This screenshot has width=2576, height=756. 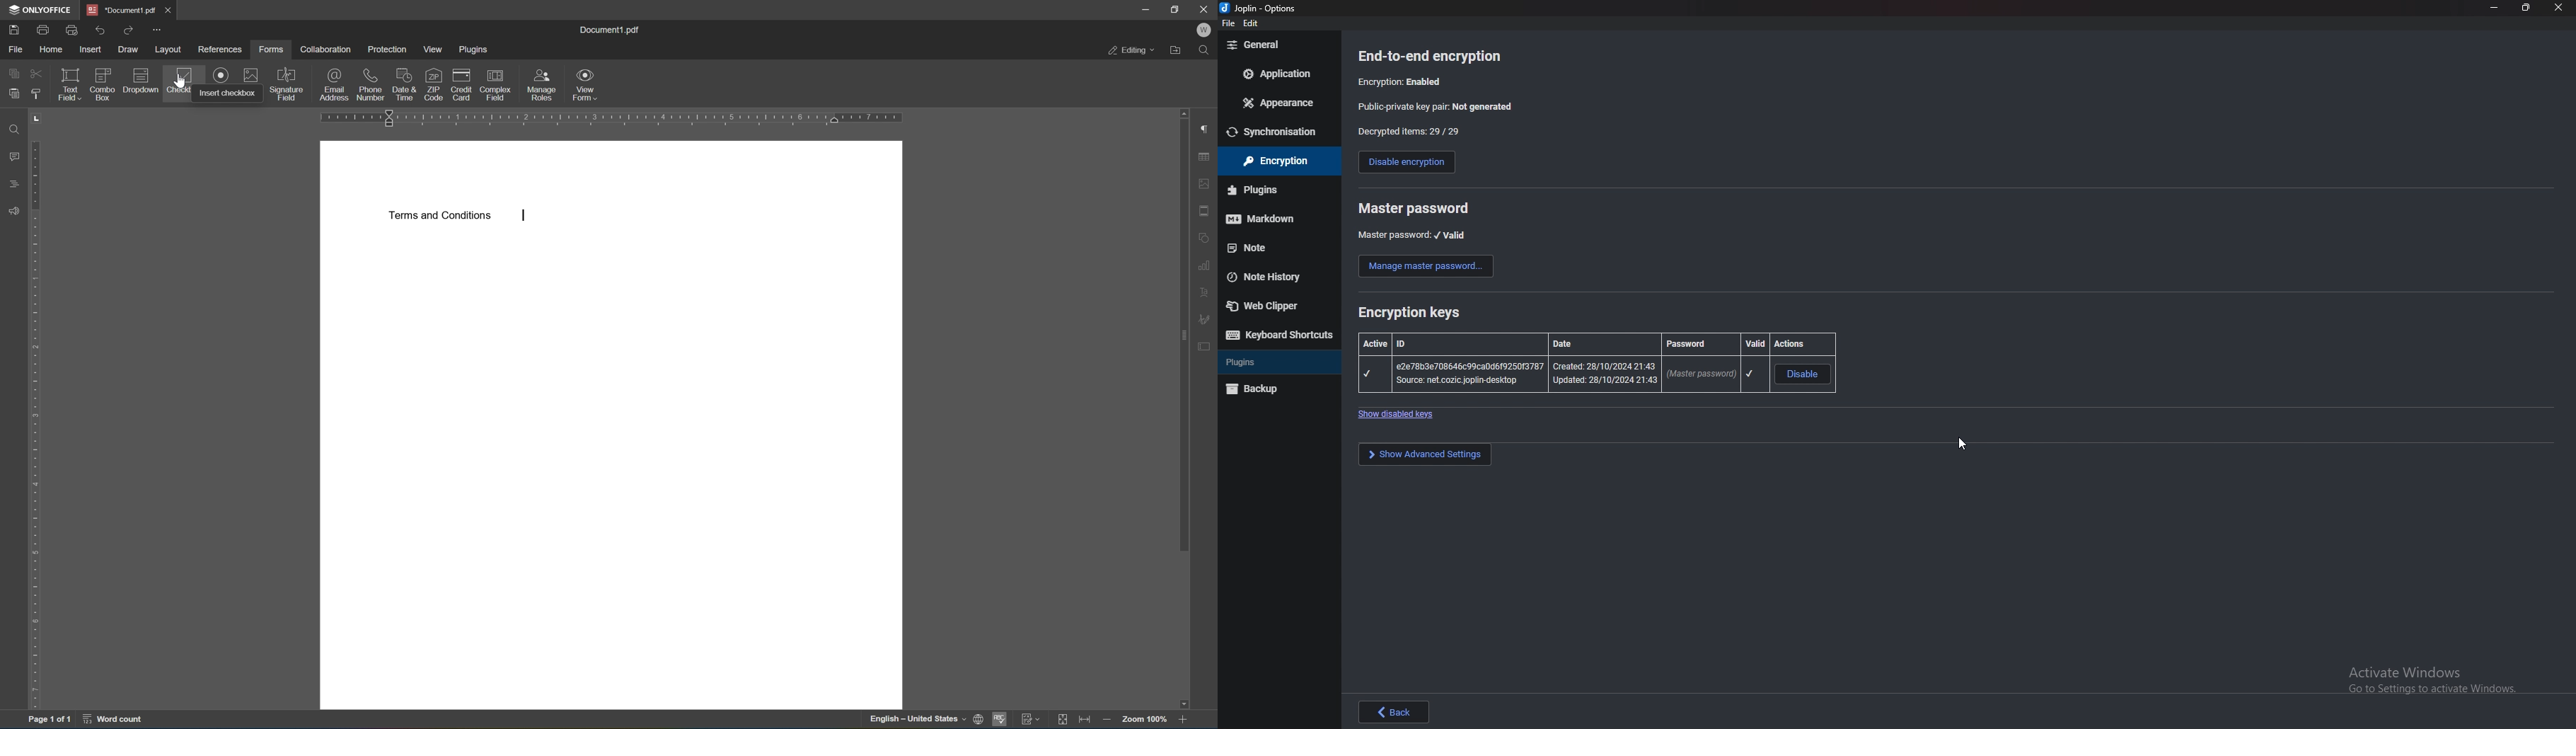 I want to click on , so click(x=1227, y=23).